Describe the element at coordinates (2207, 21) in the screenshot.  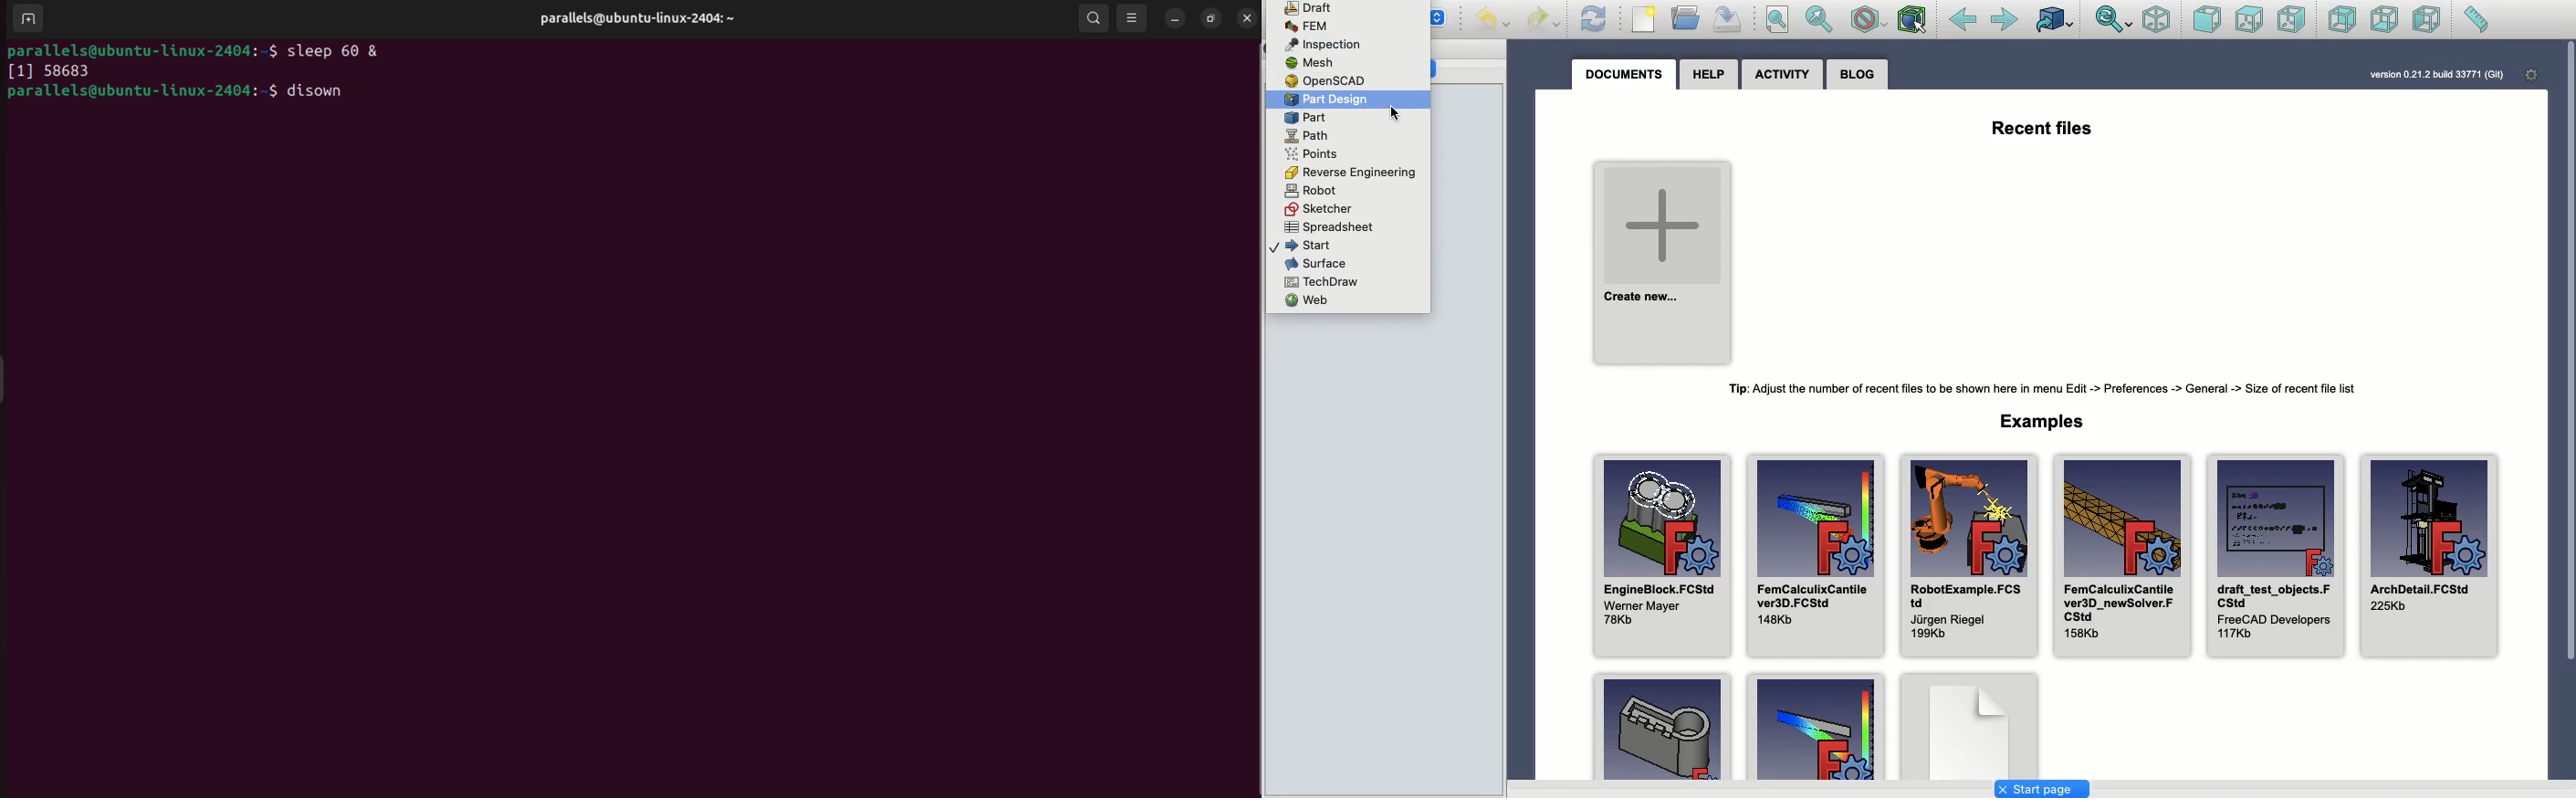
I see `Front` at that location.